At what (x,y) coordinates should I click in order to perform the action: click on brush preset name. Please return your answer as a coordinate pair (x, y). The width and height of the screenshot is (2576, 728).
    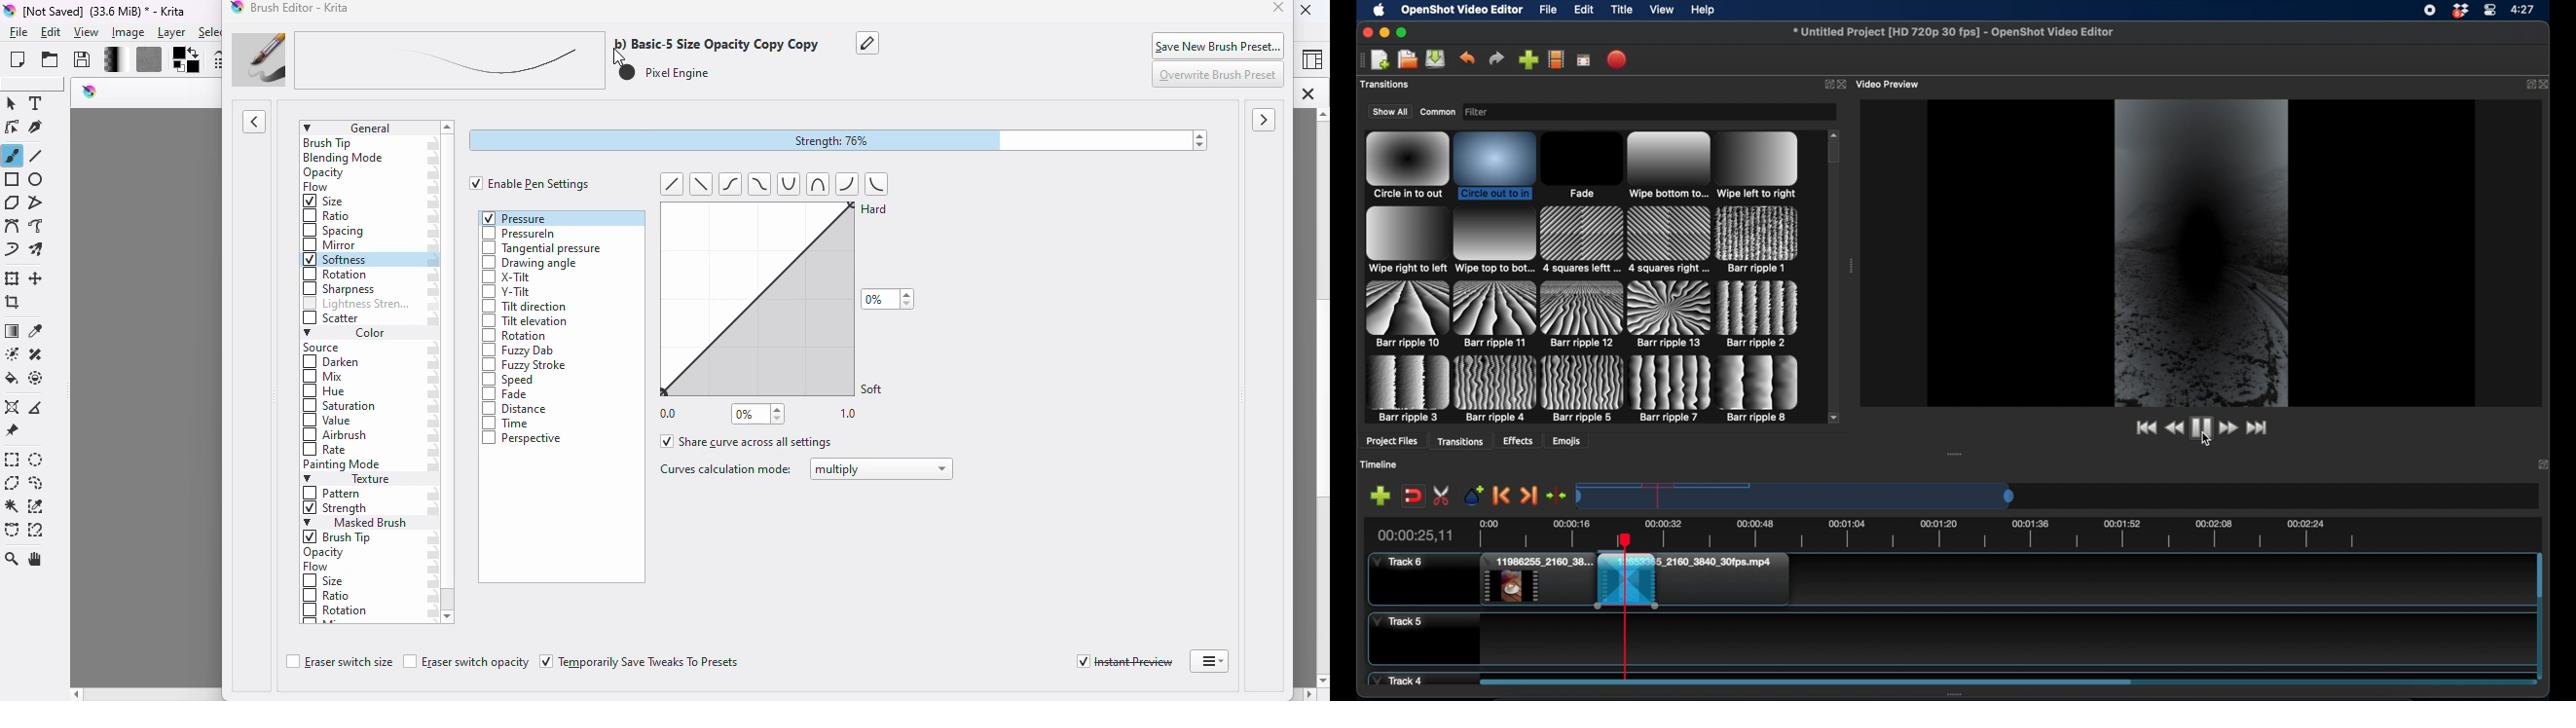
    Looking at the image, I should click on (520, 60).